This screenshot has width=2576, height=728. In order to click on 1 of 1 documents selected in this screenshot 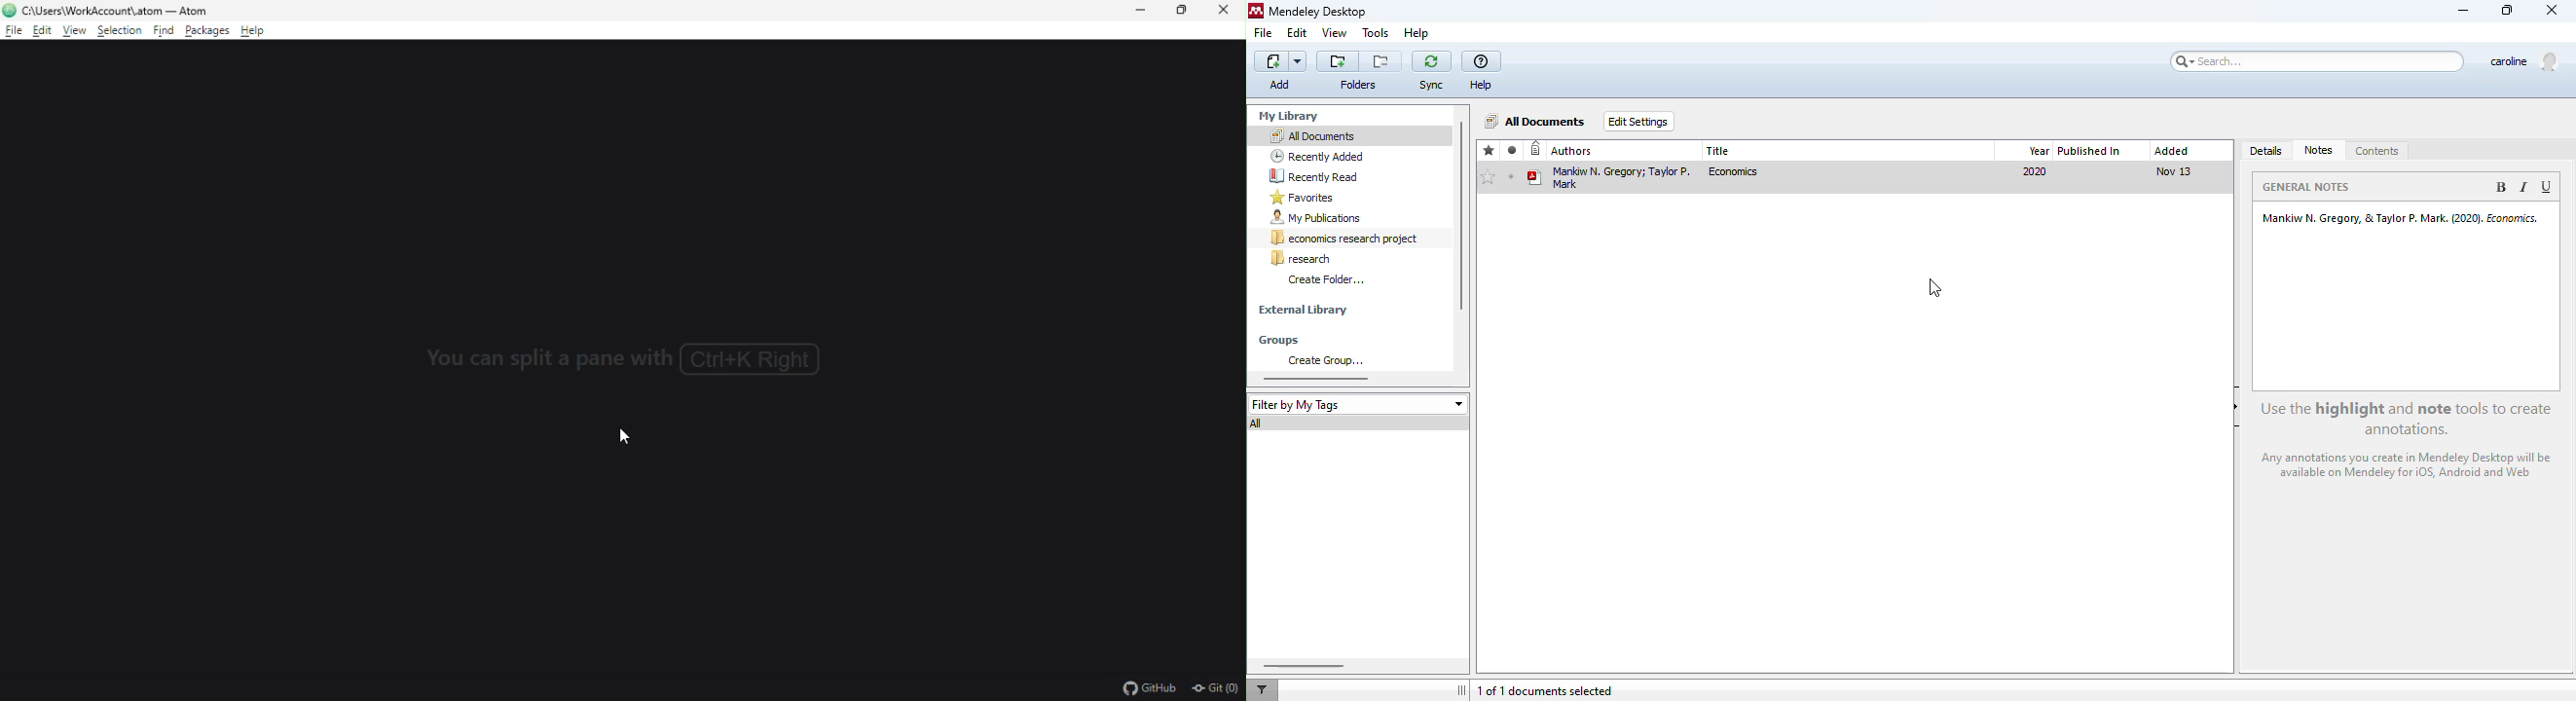, I will do `click(1545, 691)`.